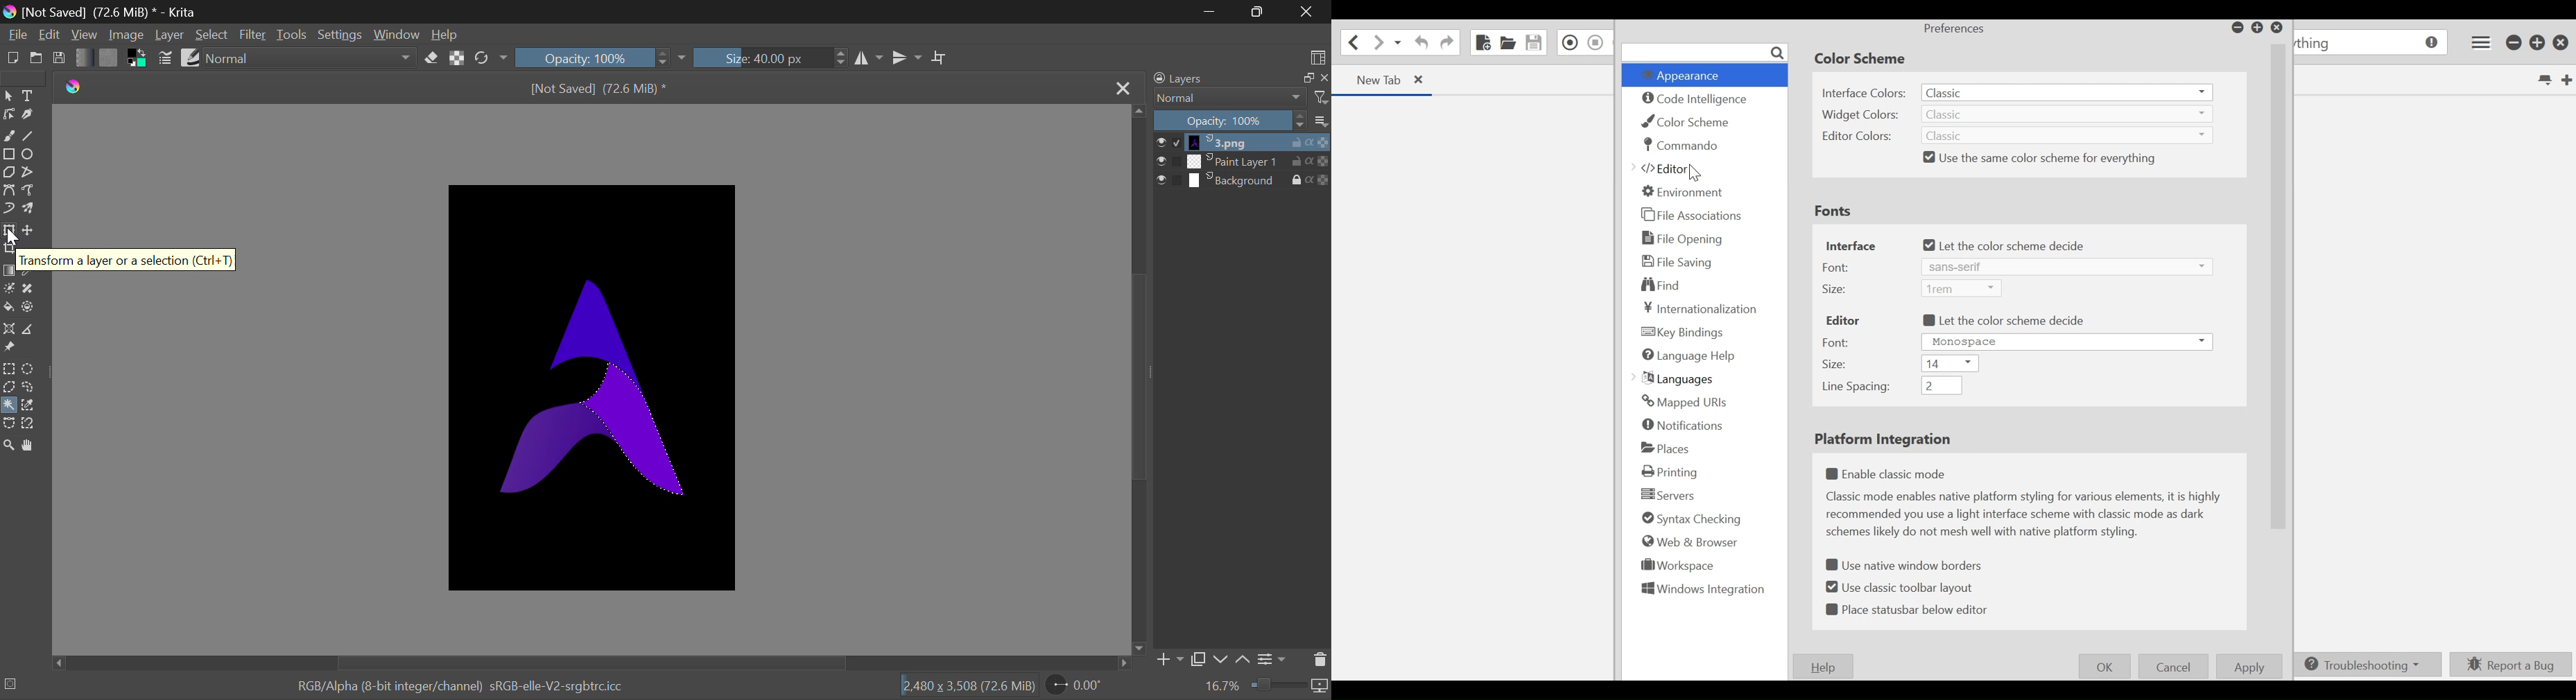 The height and width of the screenshot is (700, 2576). What do you see at coordinates (1482, 41) in the screenshot?
I see `New File` at bounding box center [1482, 41].